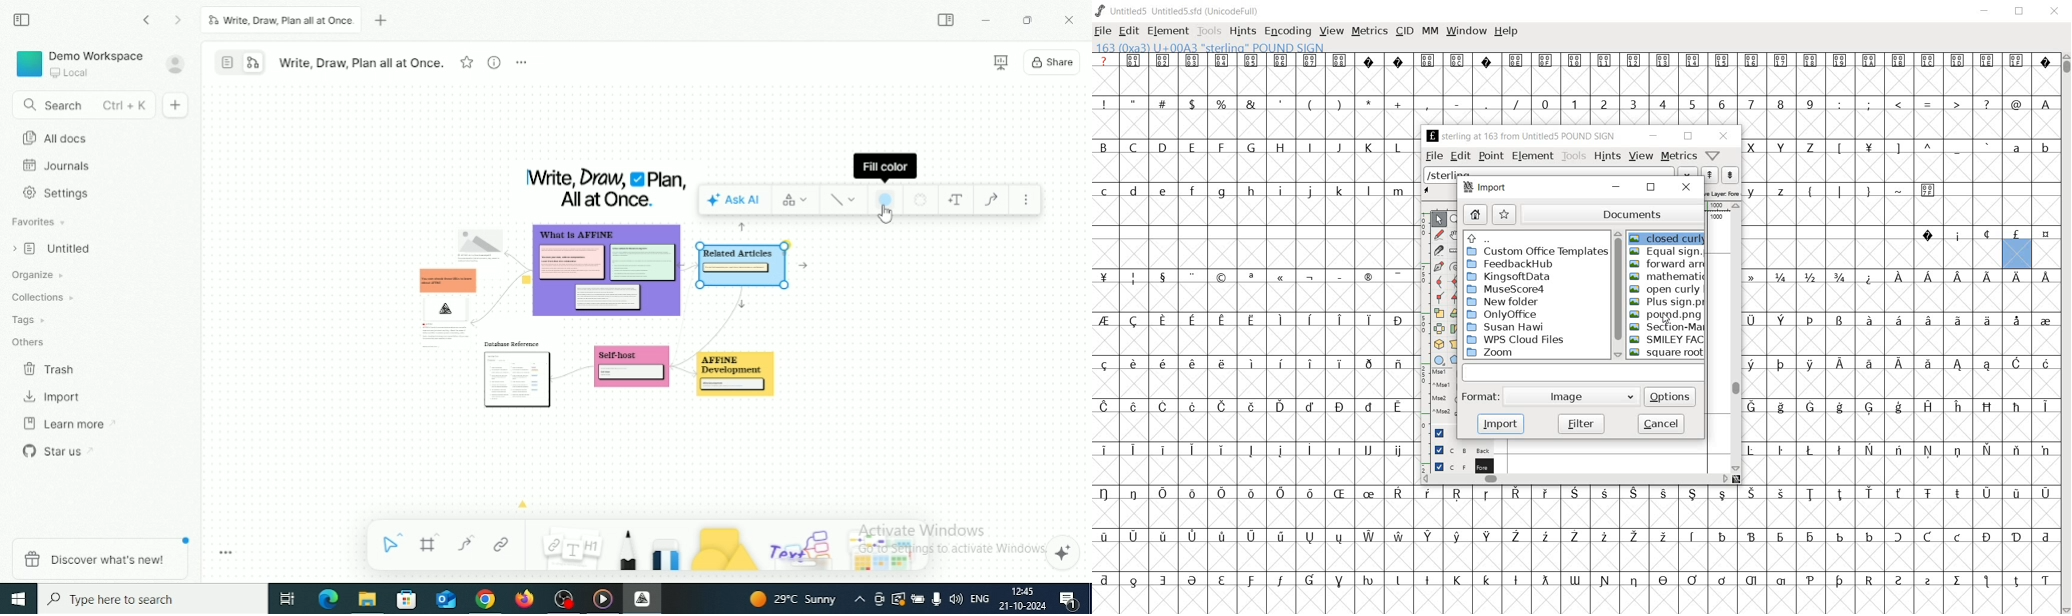 The height and width of the screenshot is (616, 2072). Describe the element at coordinates (1687, 188) in the screenshot. I see `close` at that location.